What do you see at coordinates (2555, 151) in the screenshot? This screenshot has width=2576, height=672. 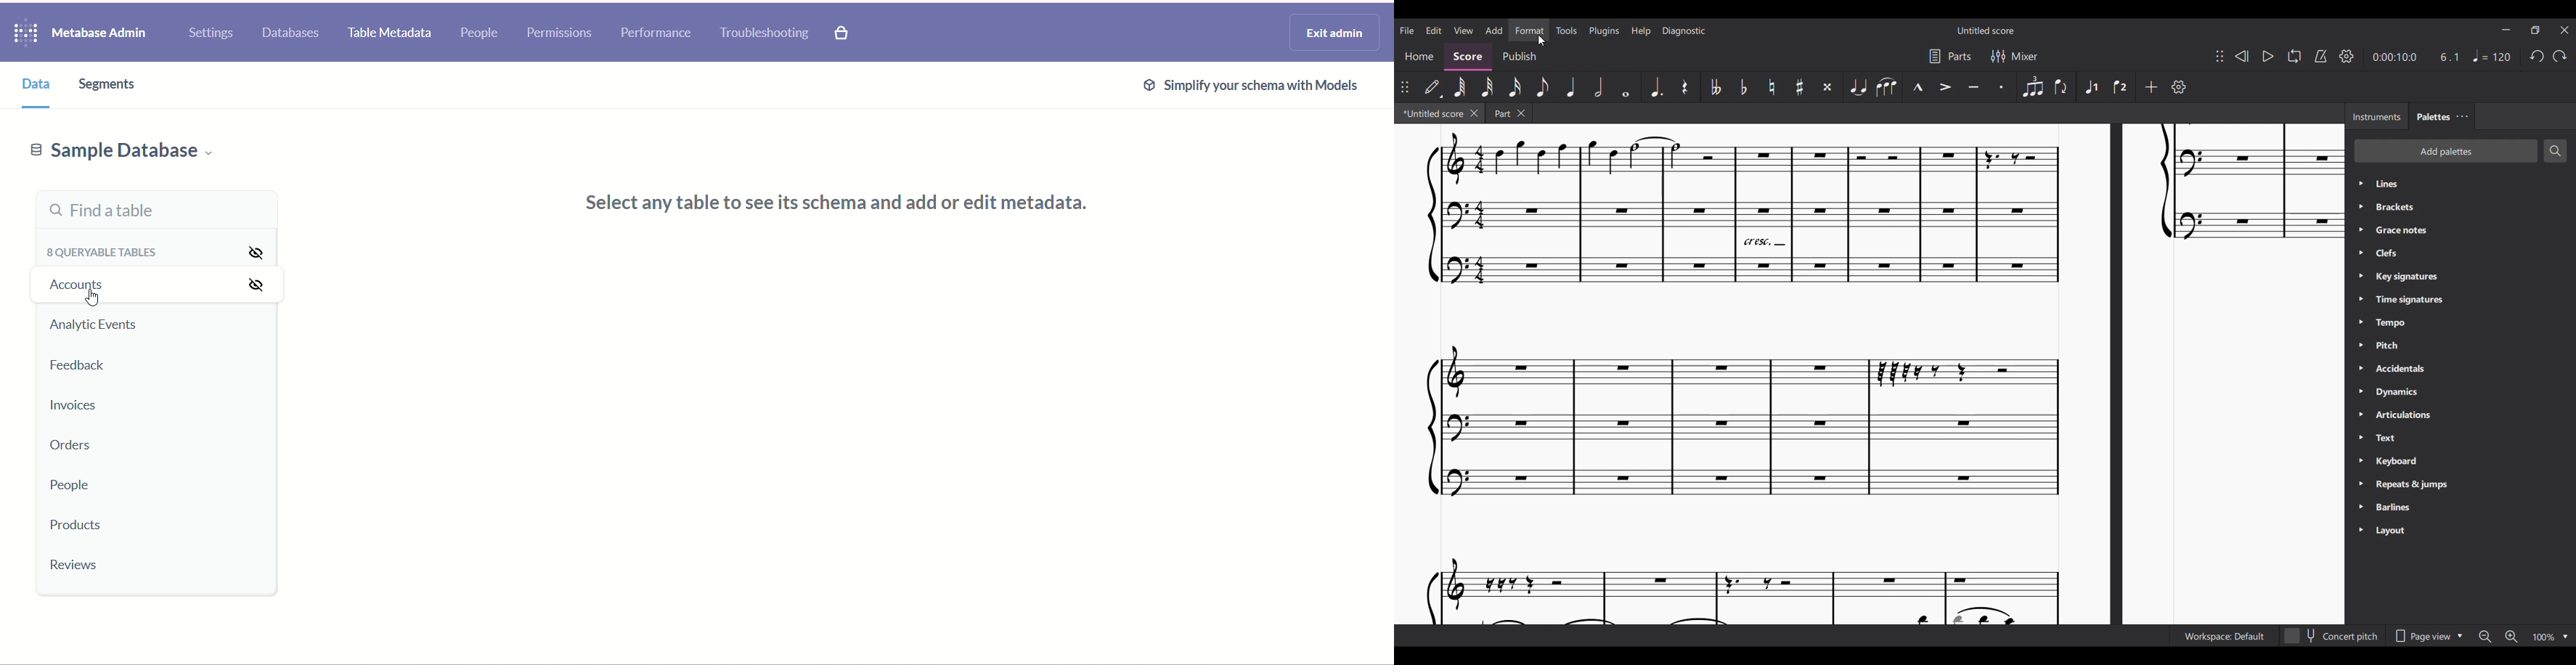 I see `Search palettes` at bounding box center [2555, 151].